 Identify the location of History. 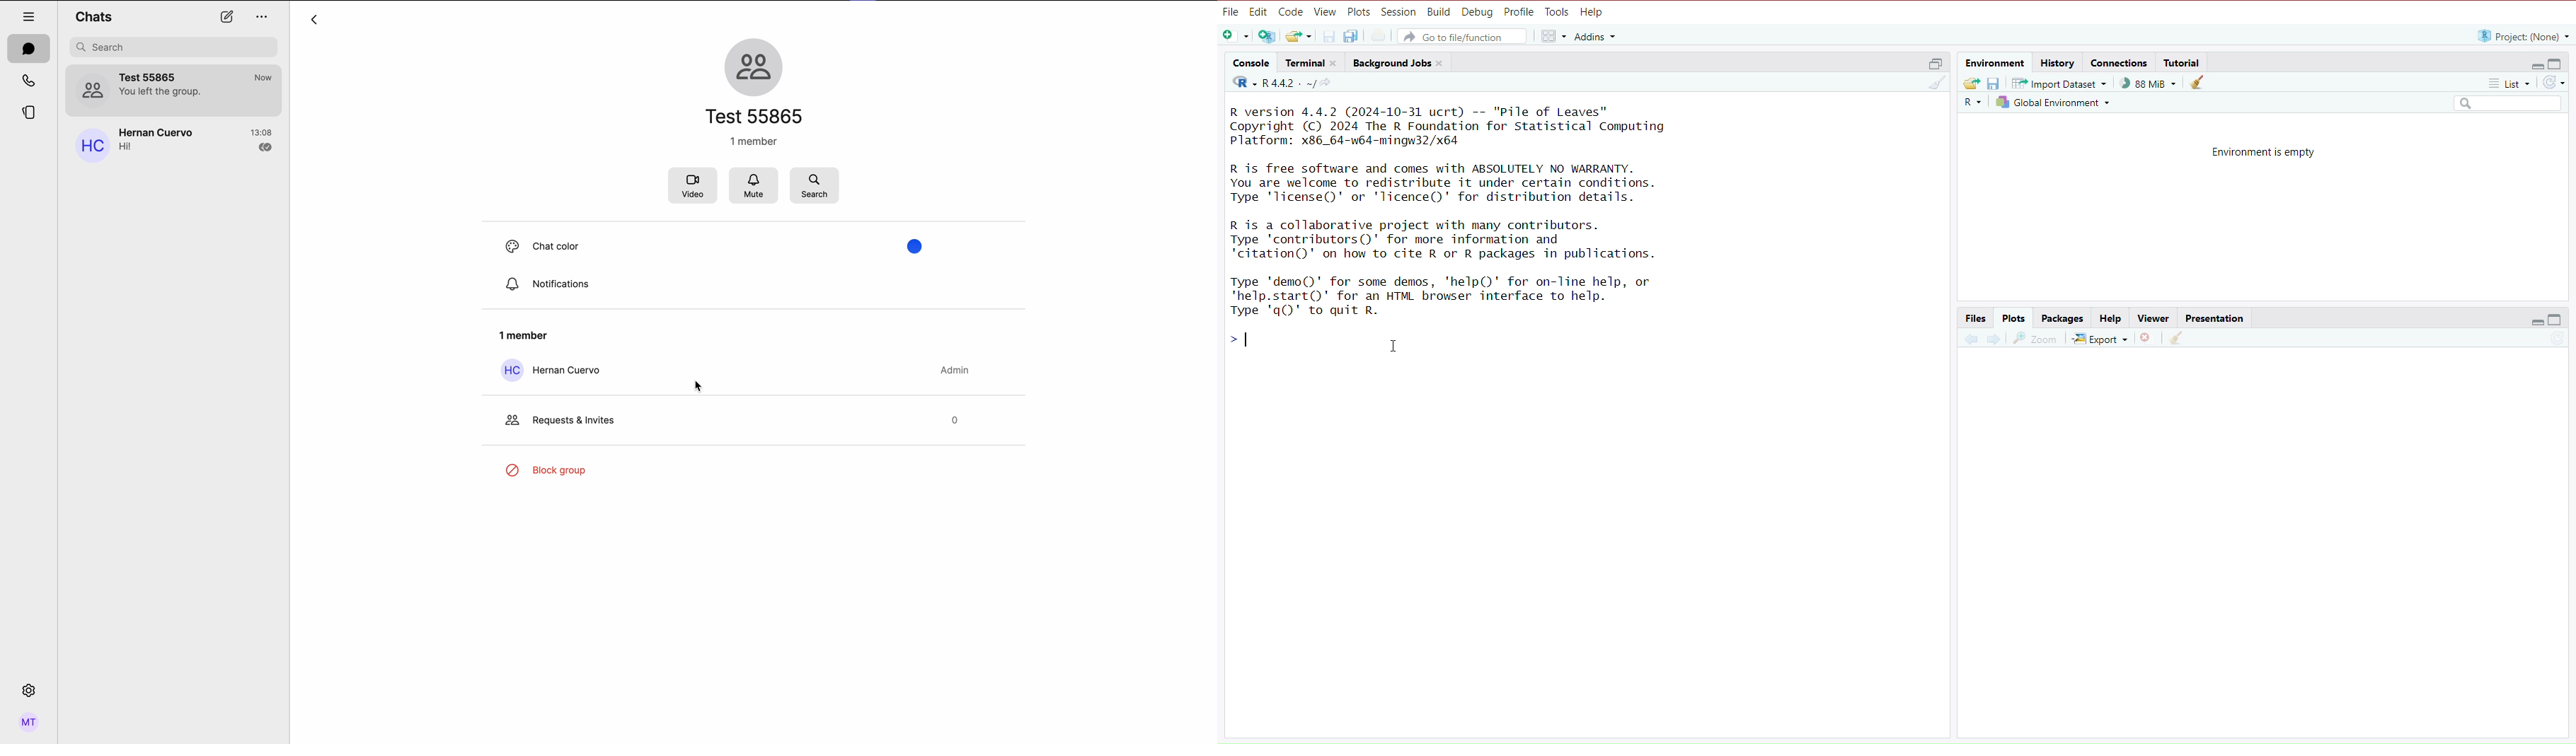
(2058, 62).